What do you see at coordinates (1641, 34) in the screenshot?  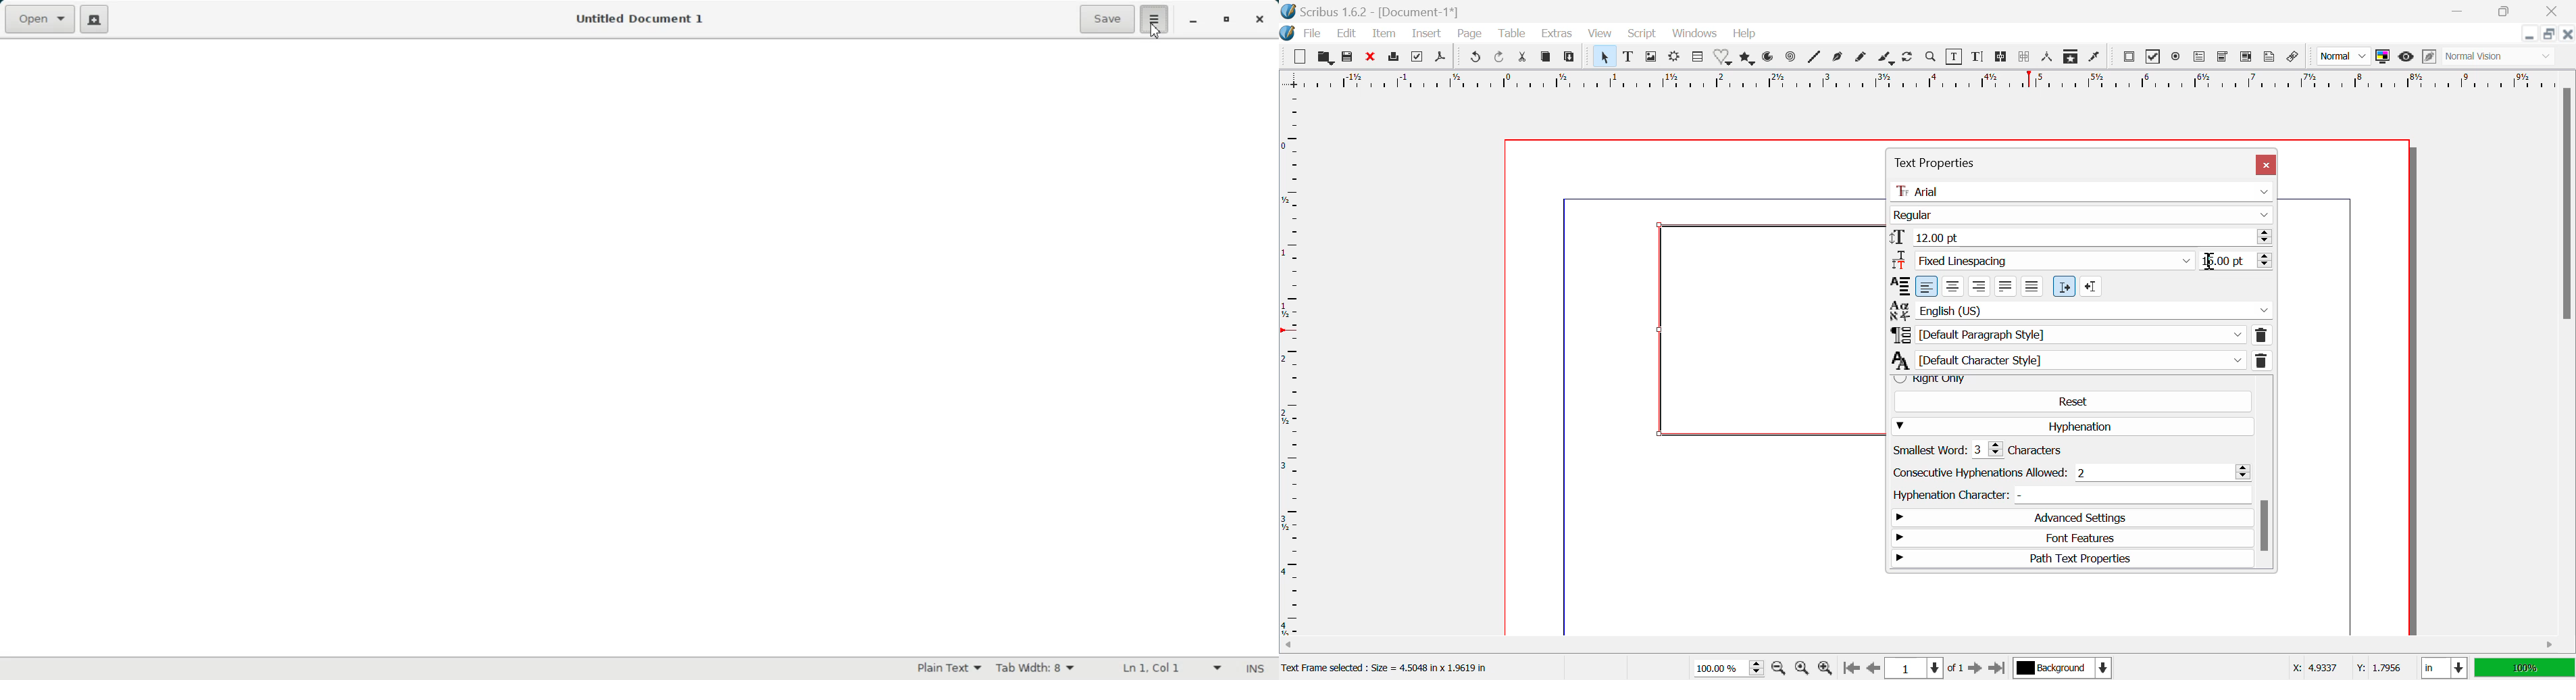 I see `Script` at bounding box center [1641, 34].